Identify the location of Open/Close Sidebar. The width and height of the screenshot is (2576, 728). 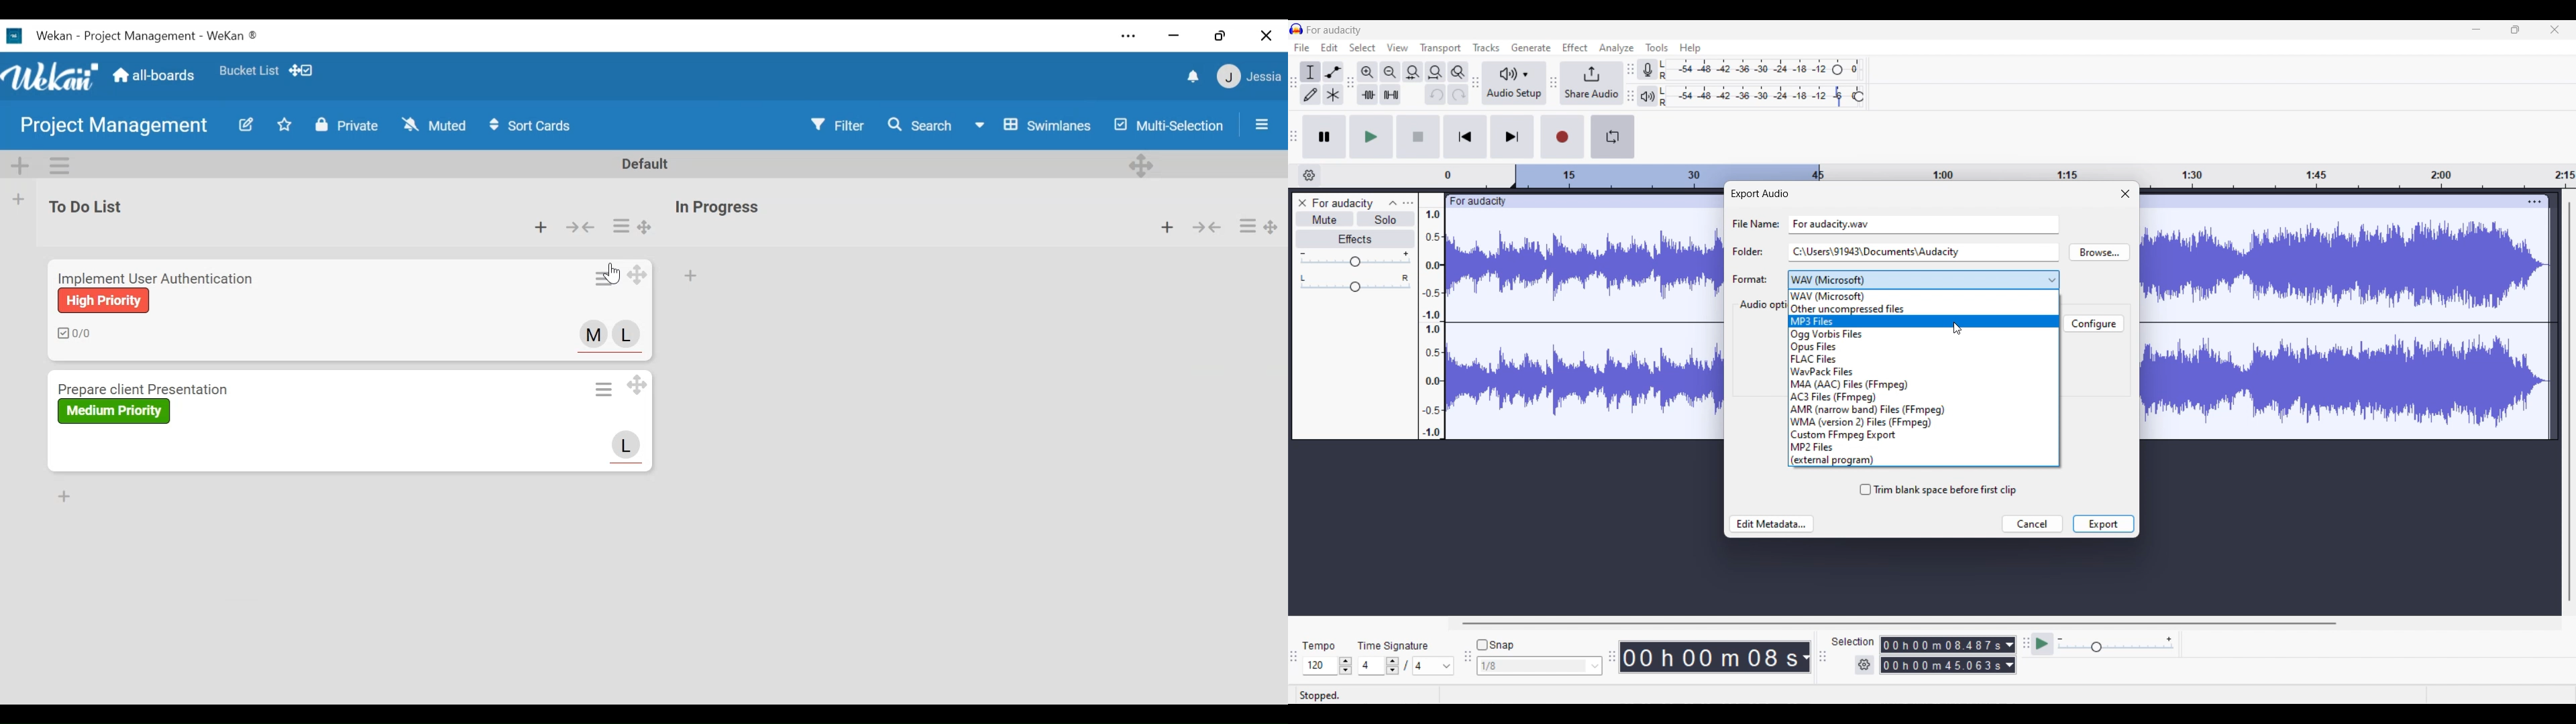
(1261, 125).